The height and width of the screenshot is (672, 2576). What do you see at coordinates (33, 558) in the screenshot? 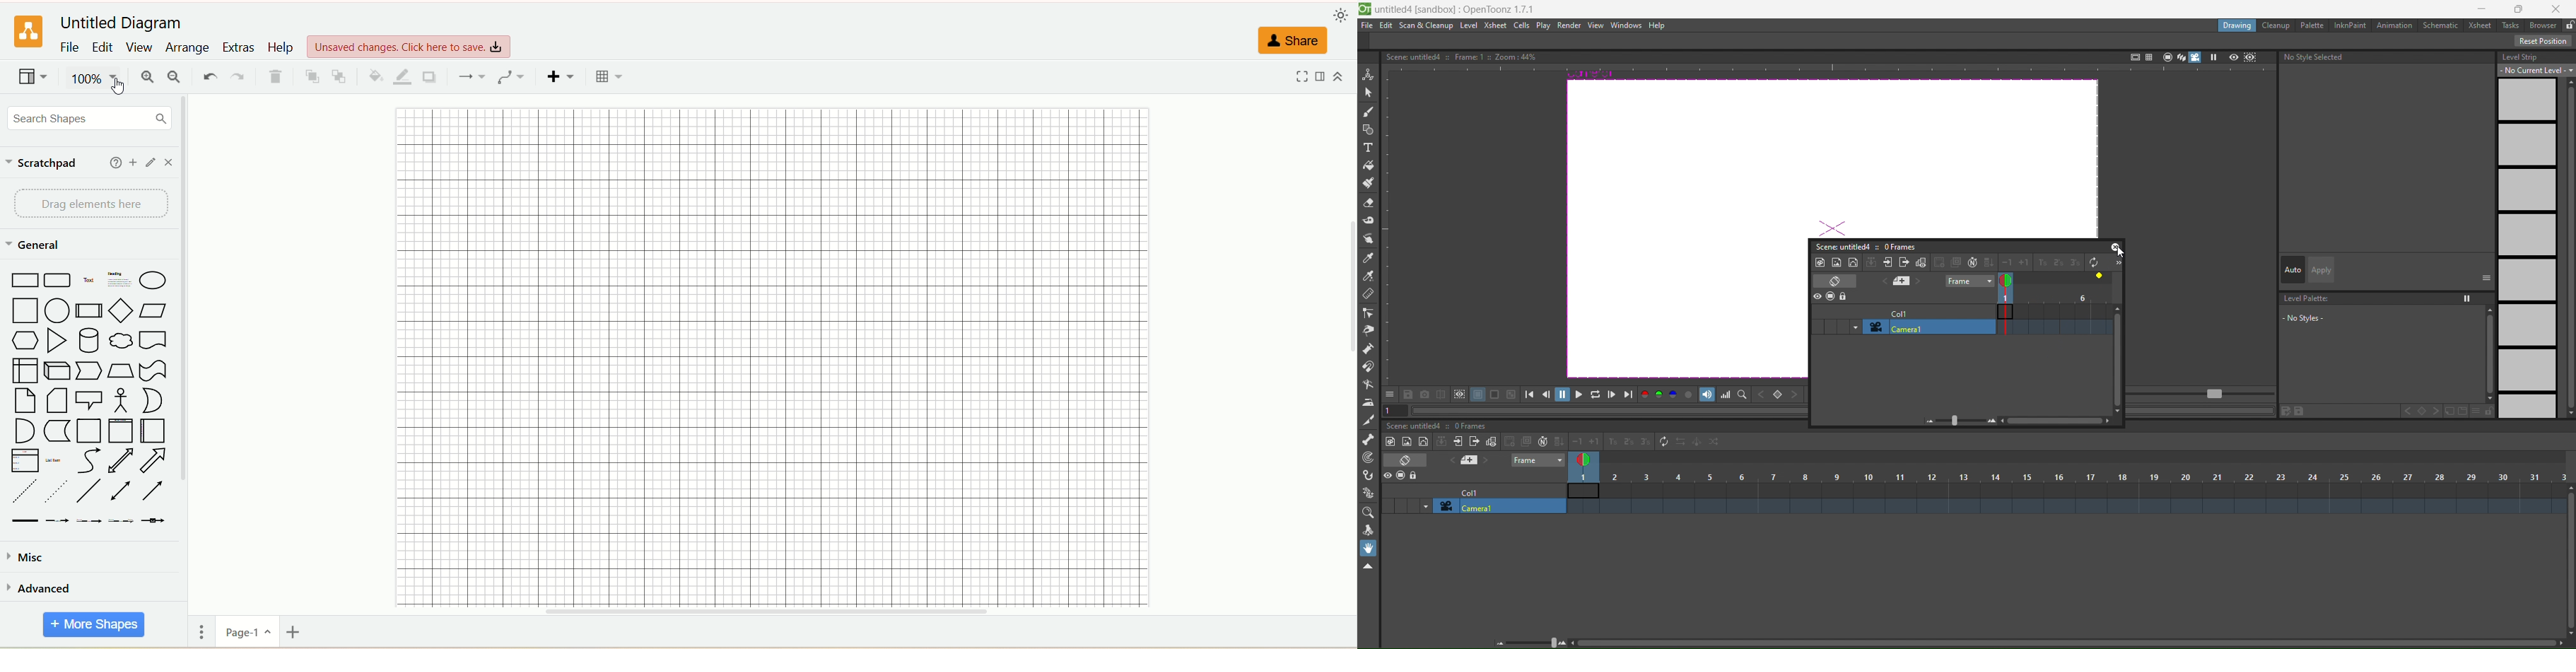
I see `misc` at bounding box center [33, 558].